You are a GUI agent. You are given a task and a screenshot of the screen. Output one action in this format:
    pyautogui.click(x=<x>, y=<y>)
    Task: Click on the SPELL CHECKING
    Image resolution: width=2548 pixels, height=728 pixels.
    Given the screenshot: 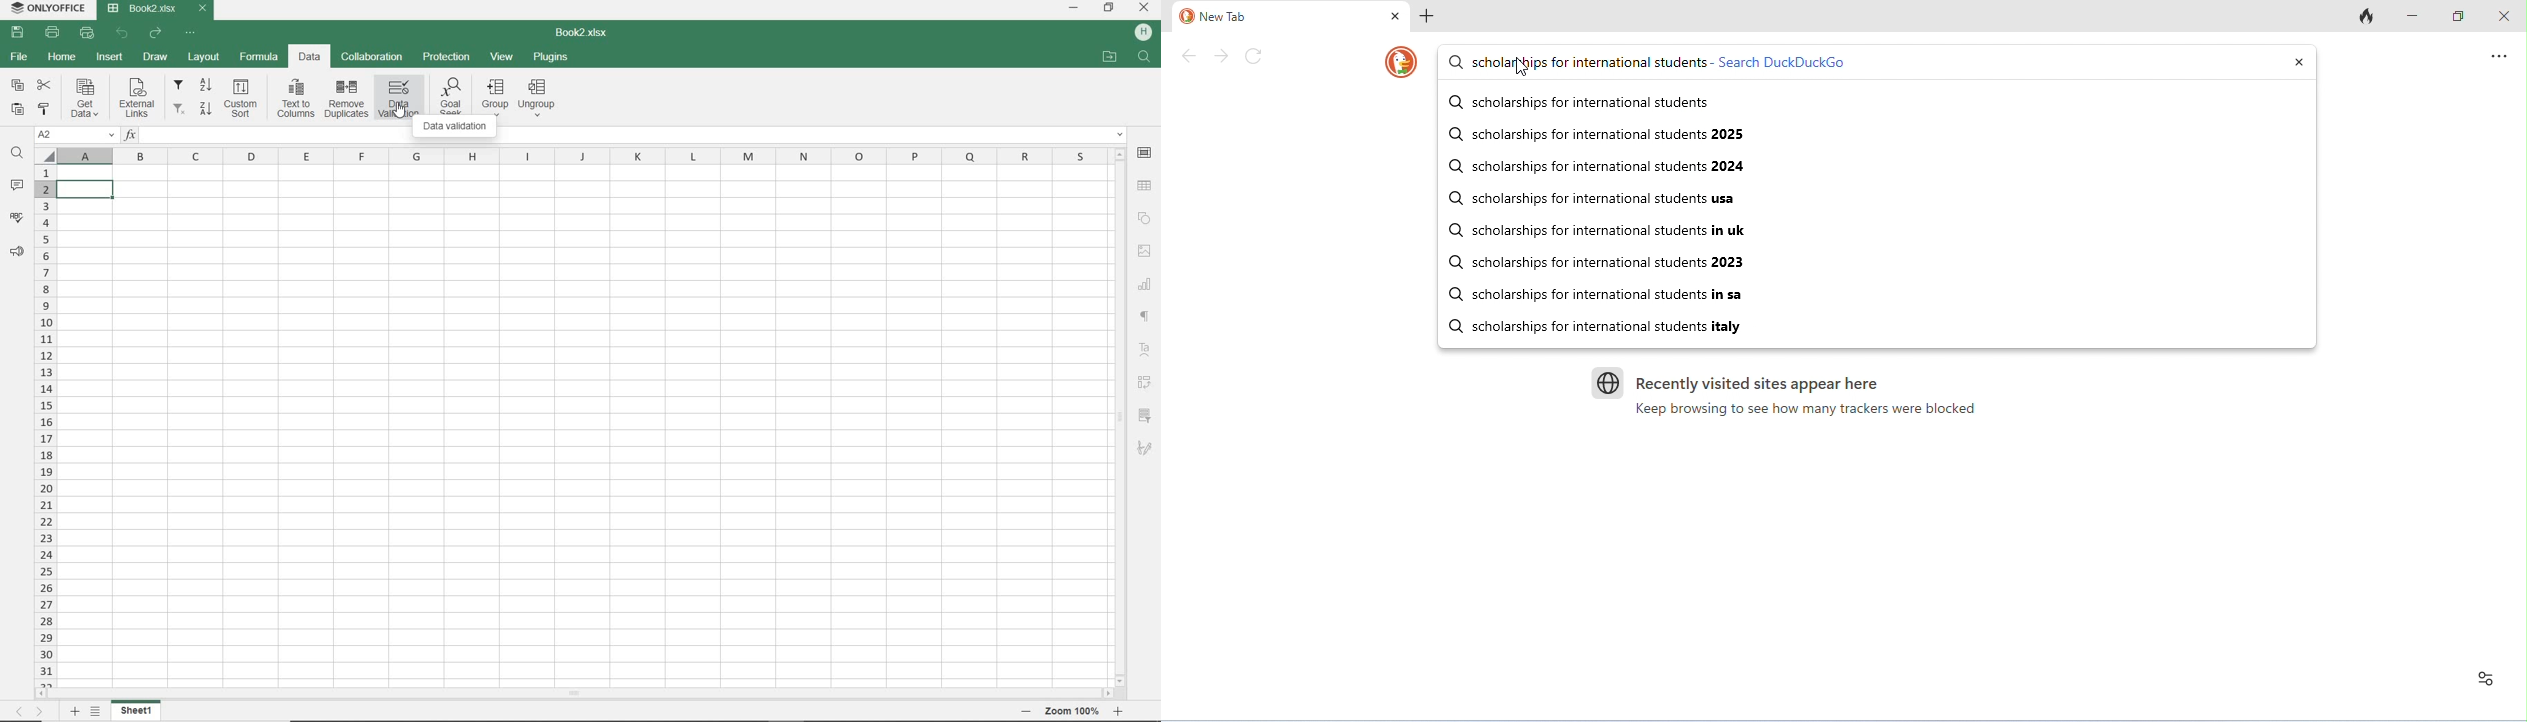 What is the action you would take?
    pyautogui.click(x=17, y=217)
    